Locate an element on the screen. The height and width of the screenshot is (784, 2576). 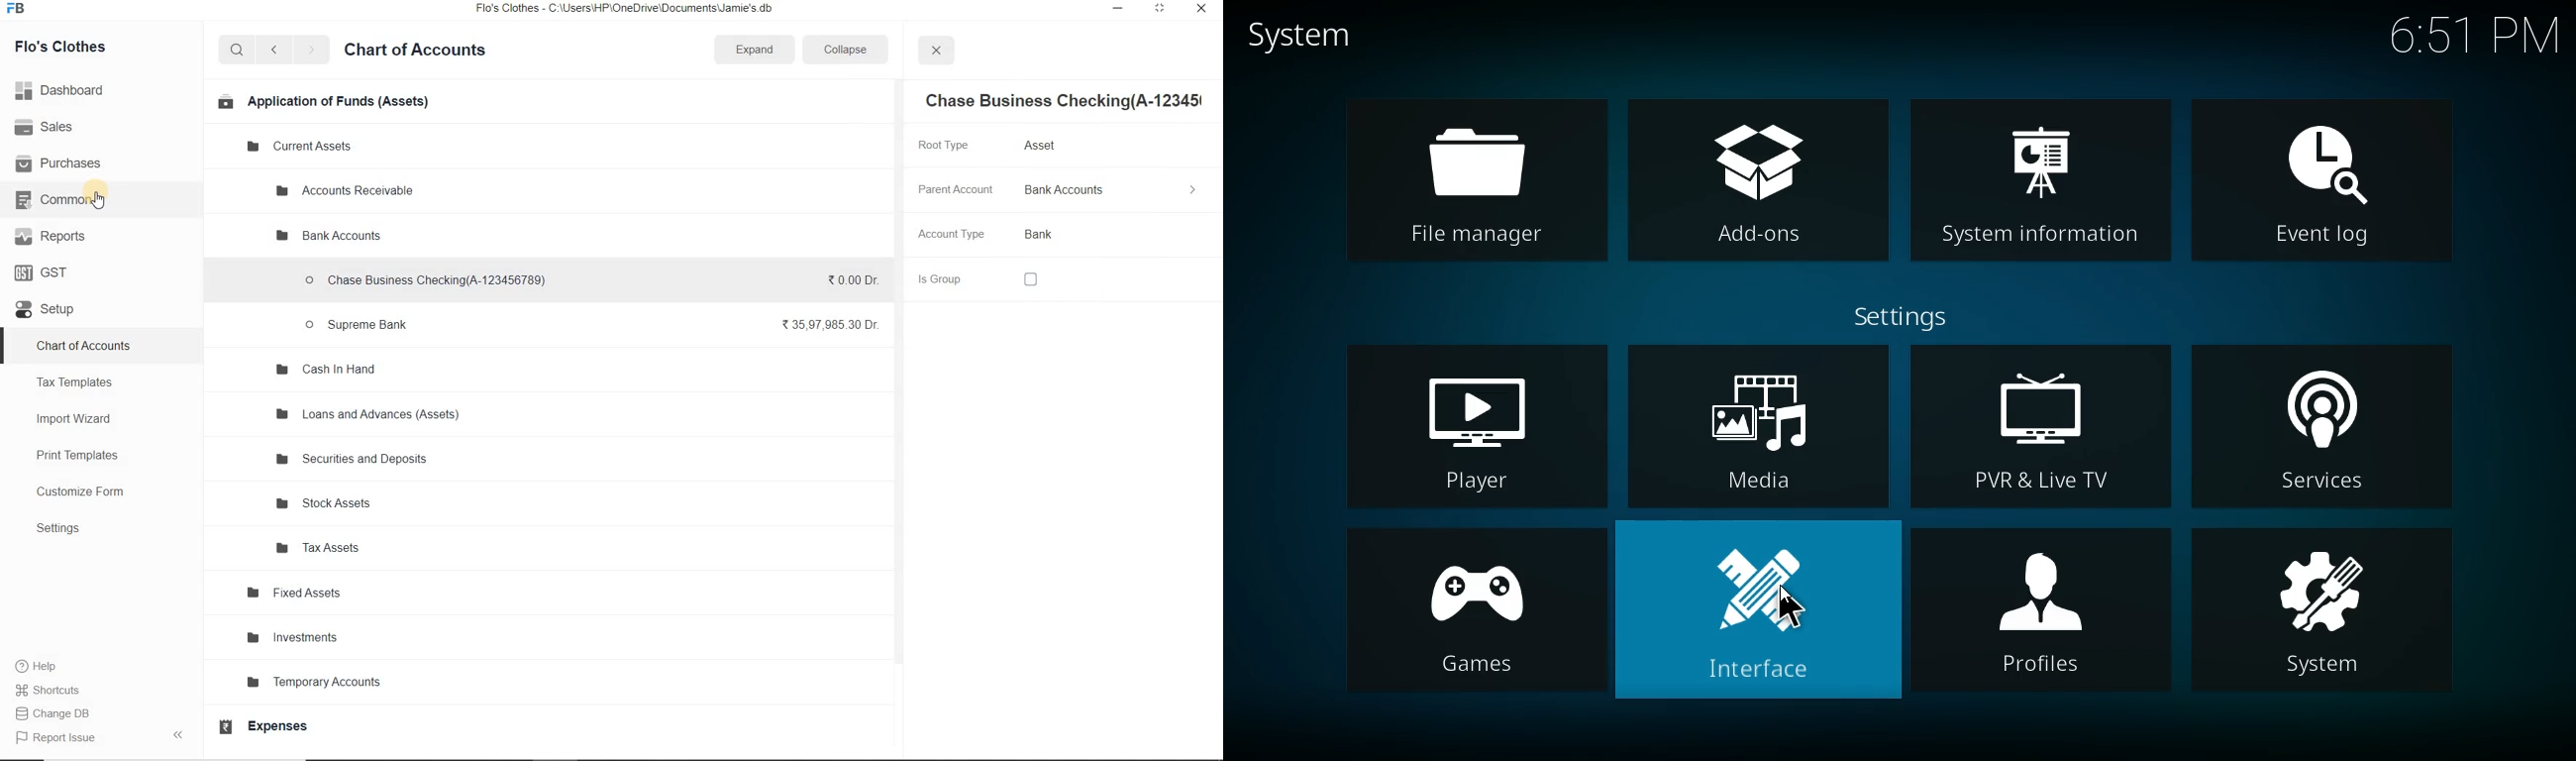
Collapse is located at coordinates (844, 50).